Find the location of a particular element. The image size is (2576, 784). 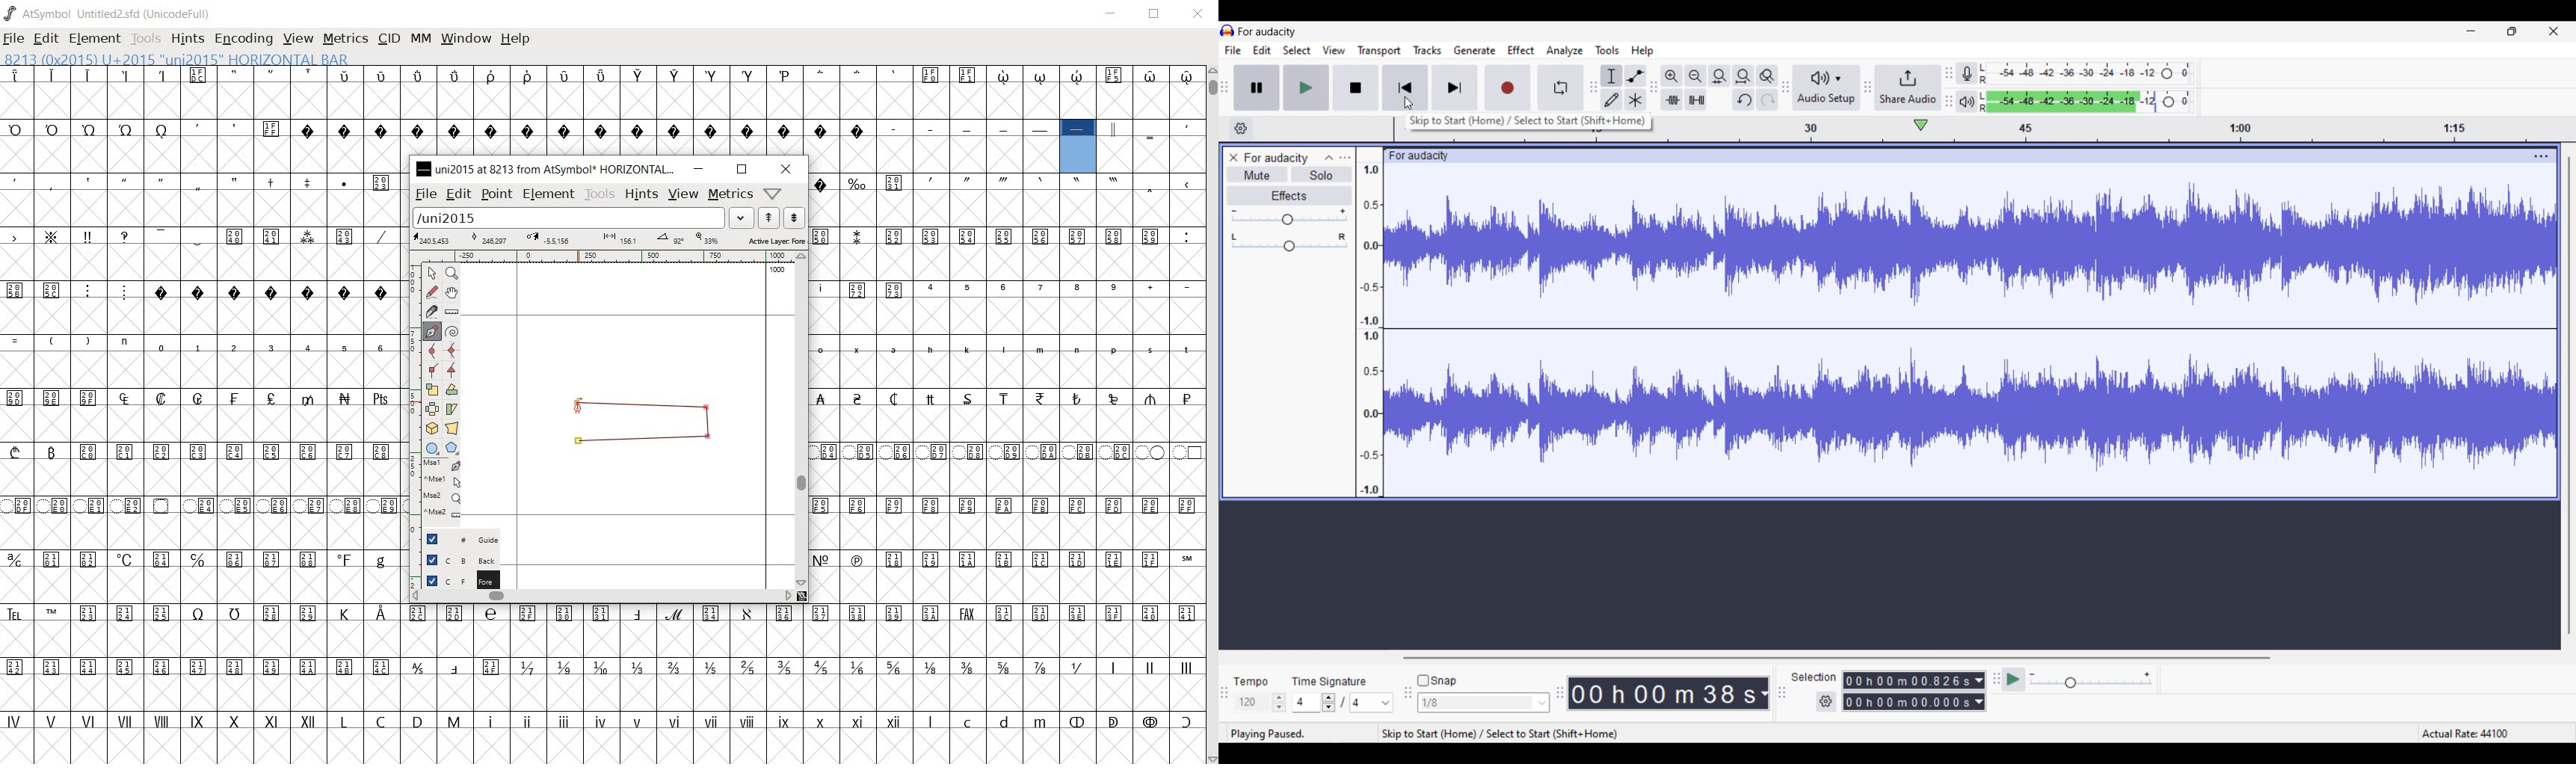

Rotate the selection is located at coordinates (453, 389).